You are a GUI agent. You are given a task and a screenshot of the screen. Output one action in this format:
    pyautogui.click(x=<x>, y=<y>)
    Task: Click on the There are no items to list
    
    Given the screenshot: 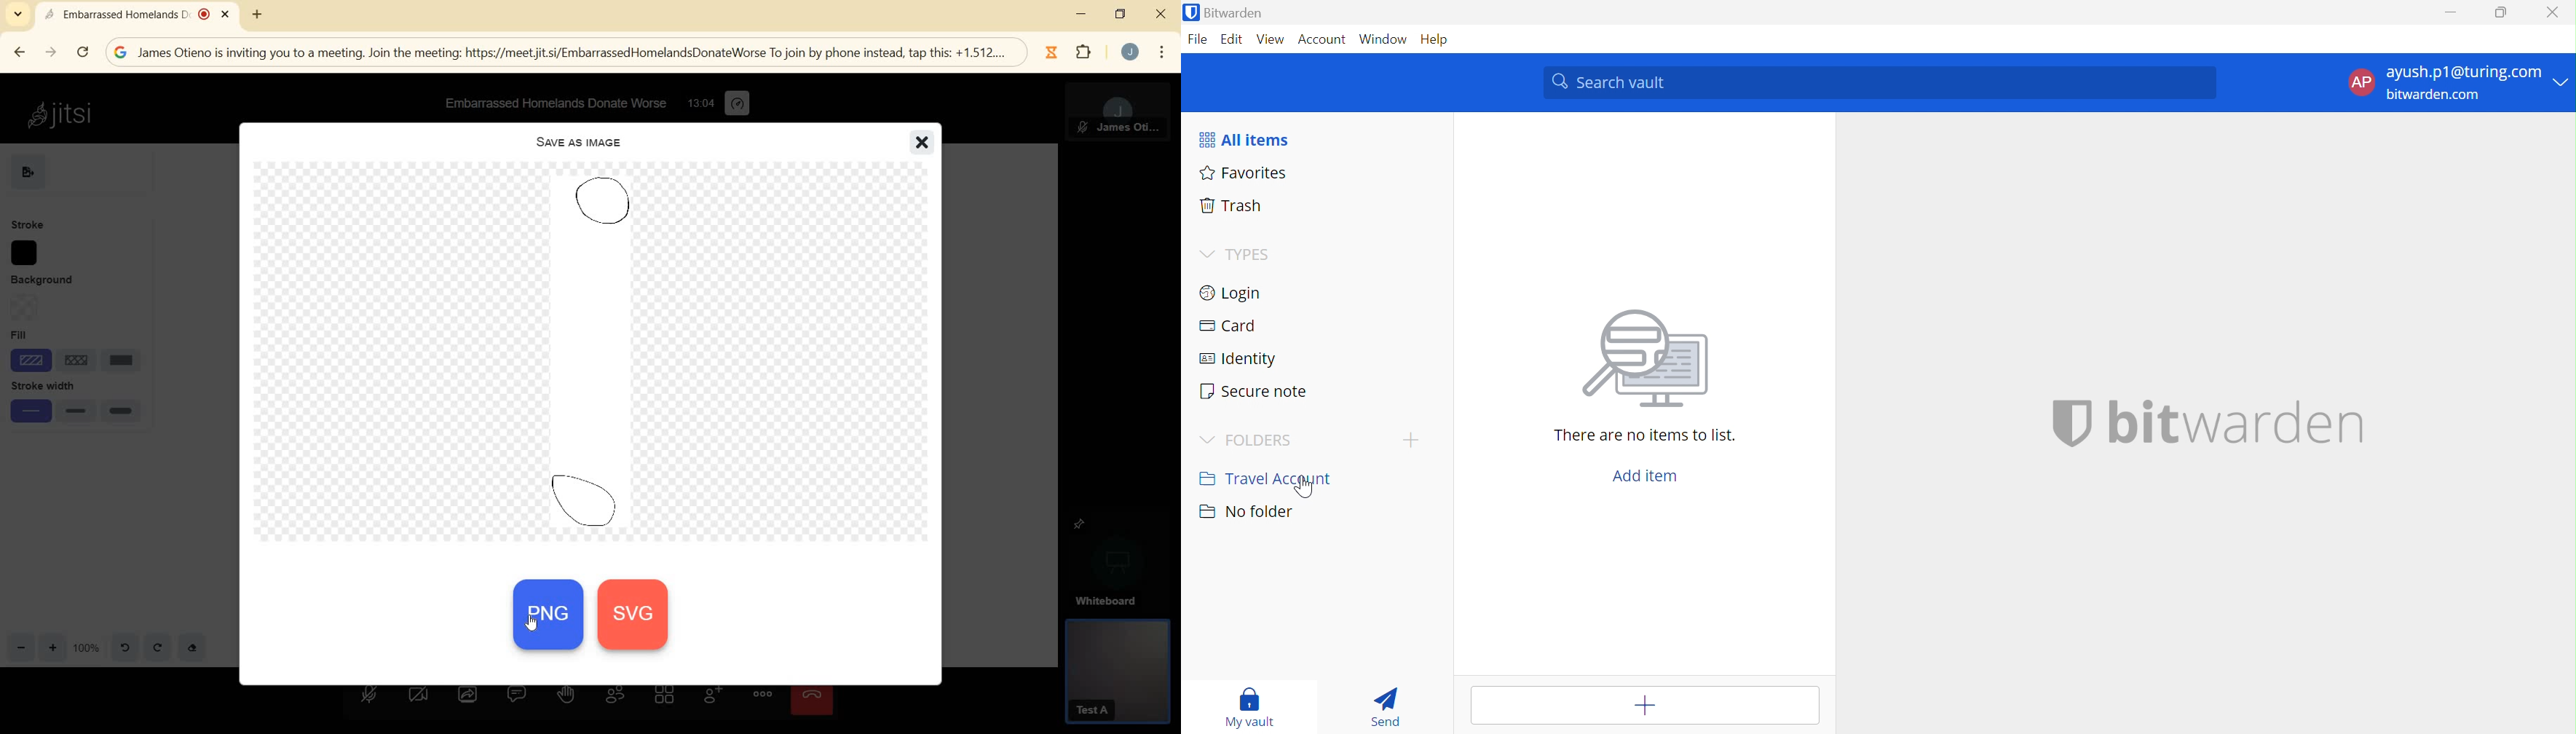 What is the action you would take?
    pyautogui.click(x=1646, y=435)
    